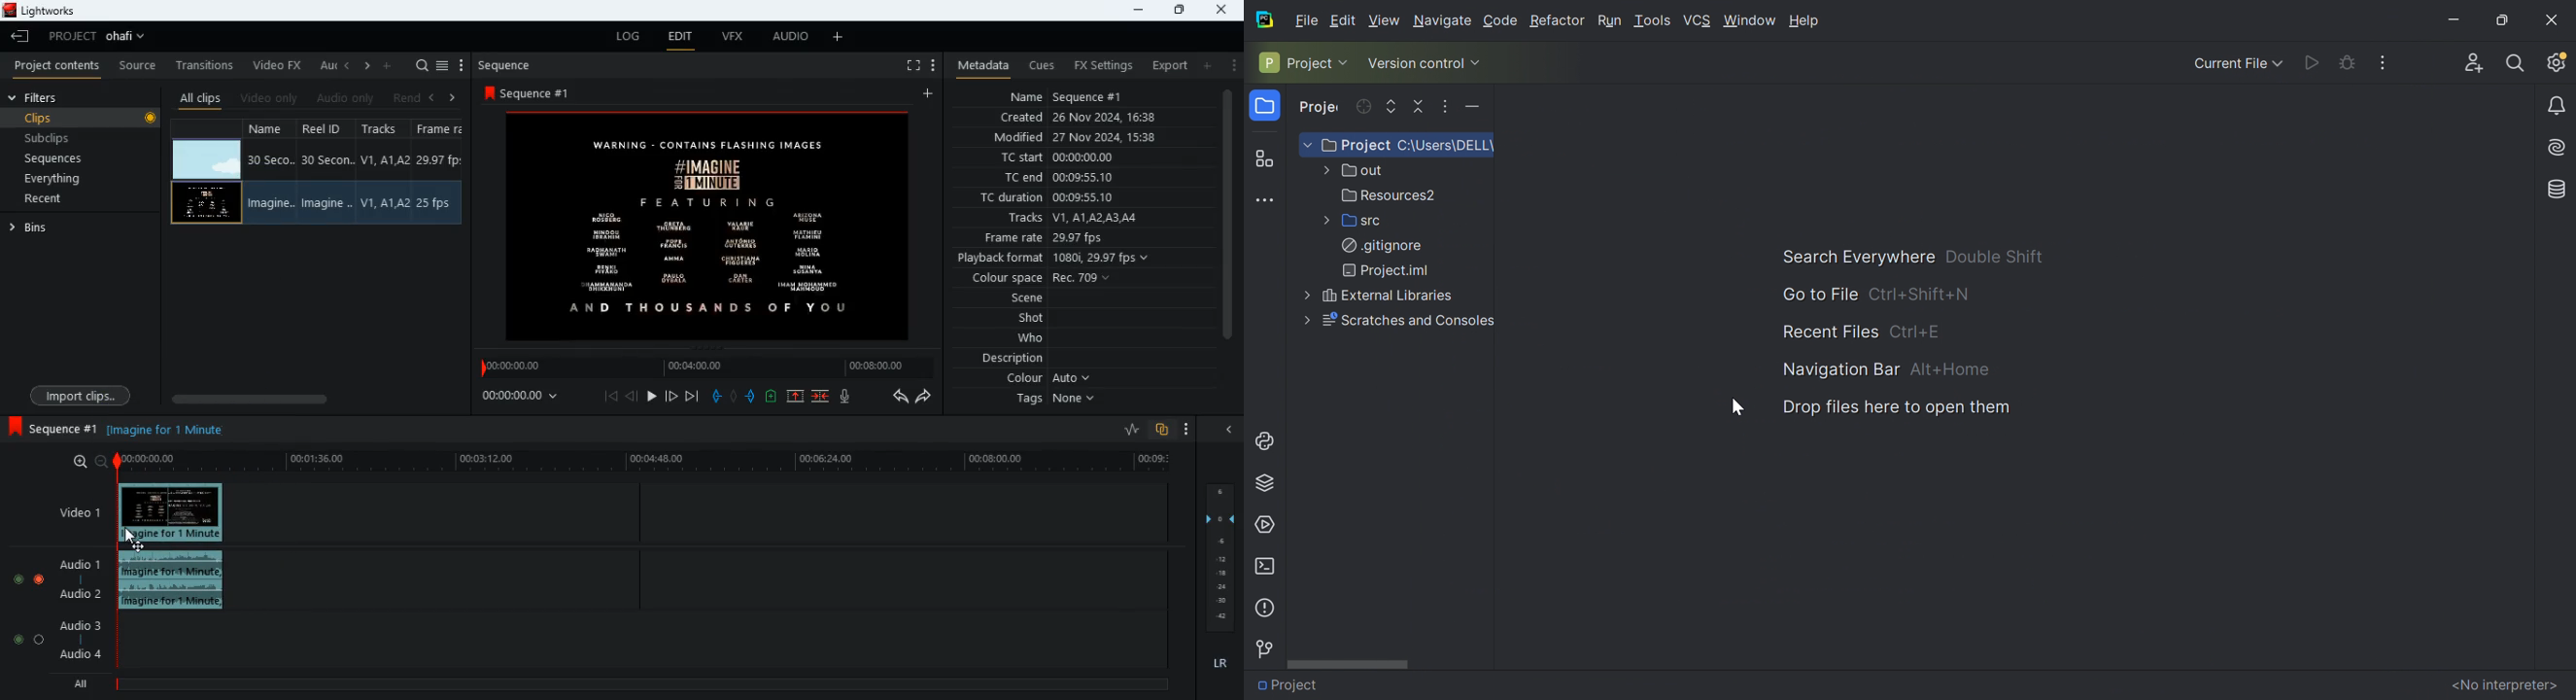  Describe the element at coordinates (1082, 137) in the screenshot. I see `modified` at that location.